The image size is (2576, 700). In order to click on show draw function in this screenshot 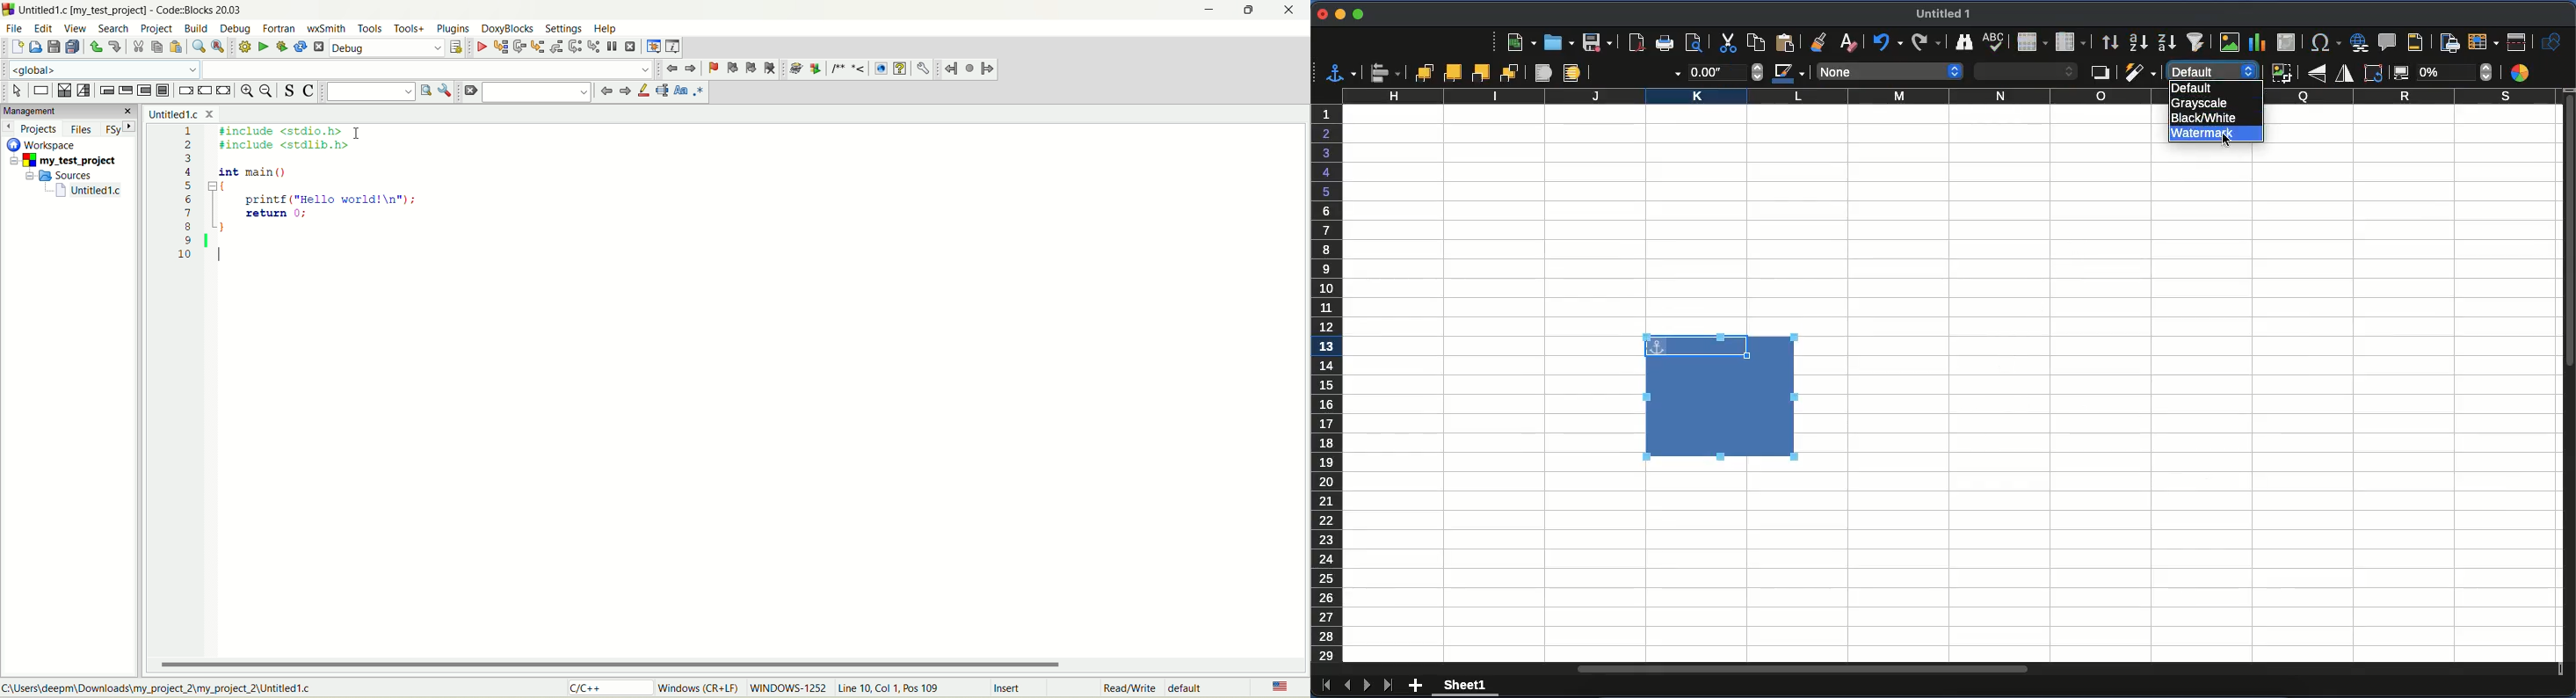, I will do `click(2551, 42)`.